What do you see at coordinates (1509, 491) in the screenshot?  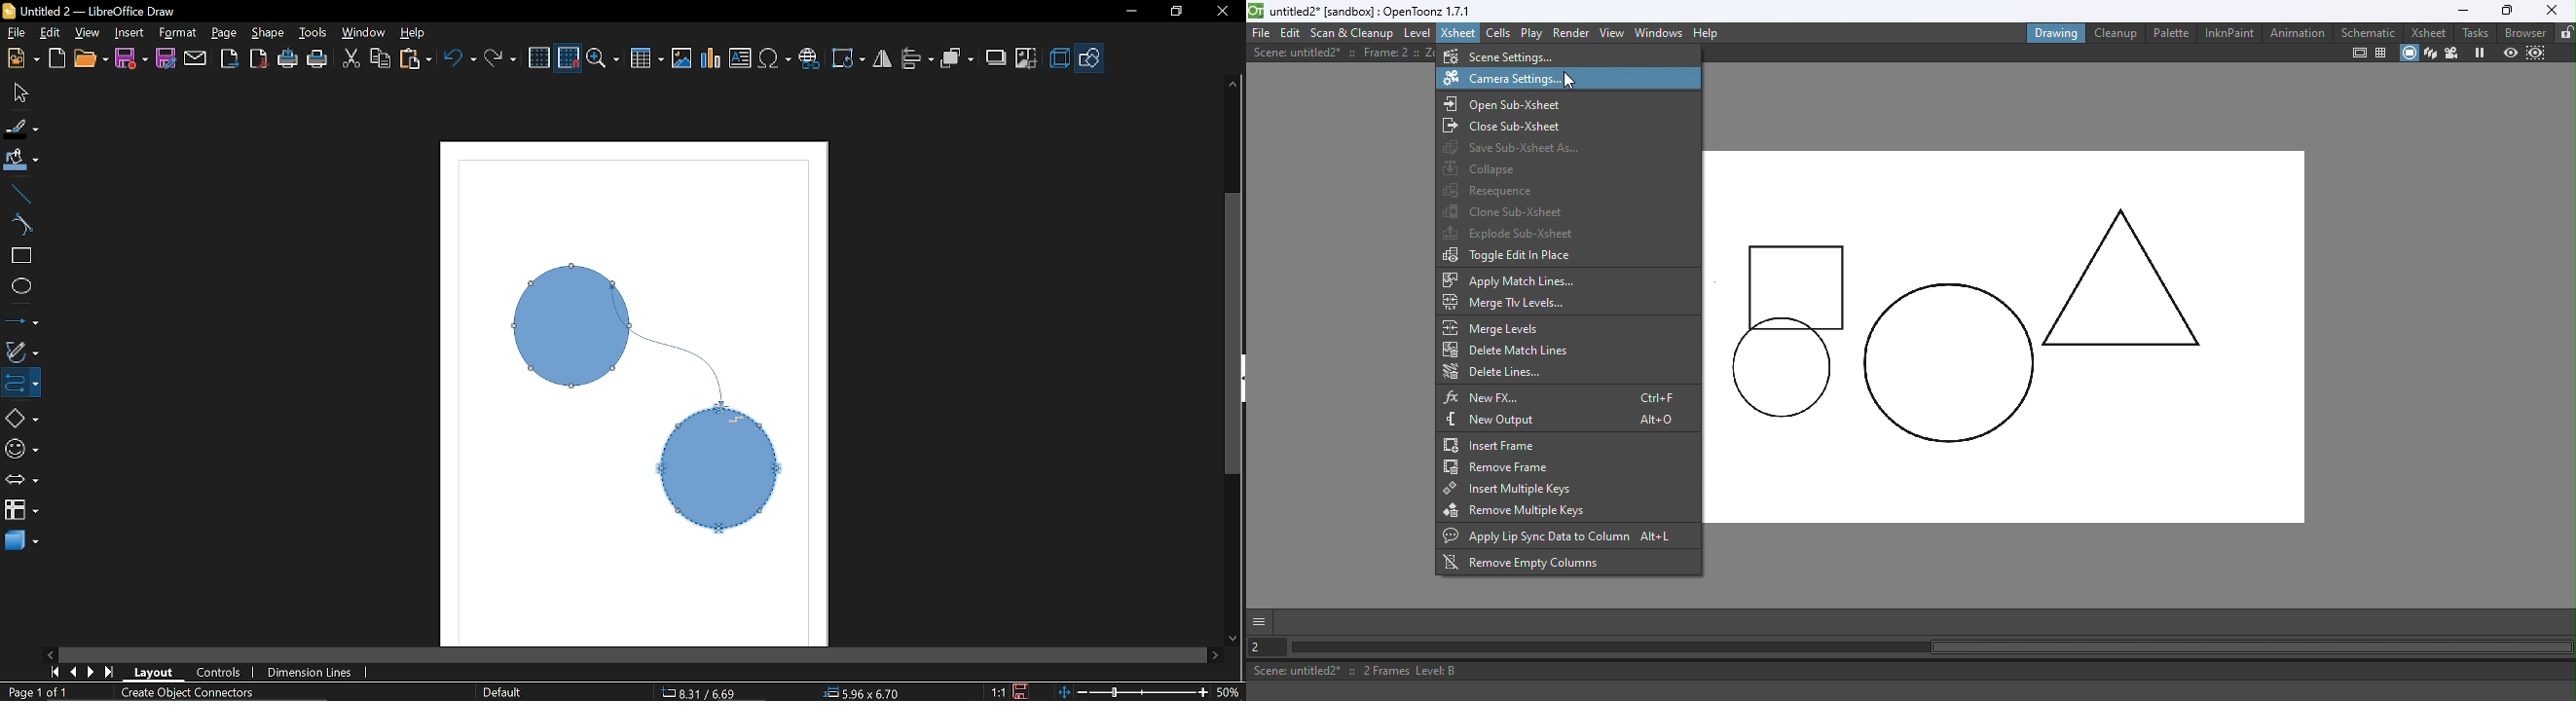 I see `Insert multiple keys` at bounding box center [1509, 491].